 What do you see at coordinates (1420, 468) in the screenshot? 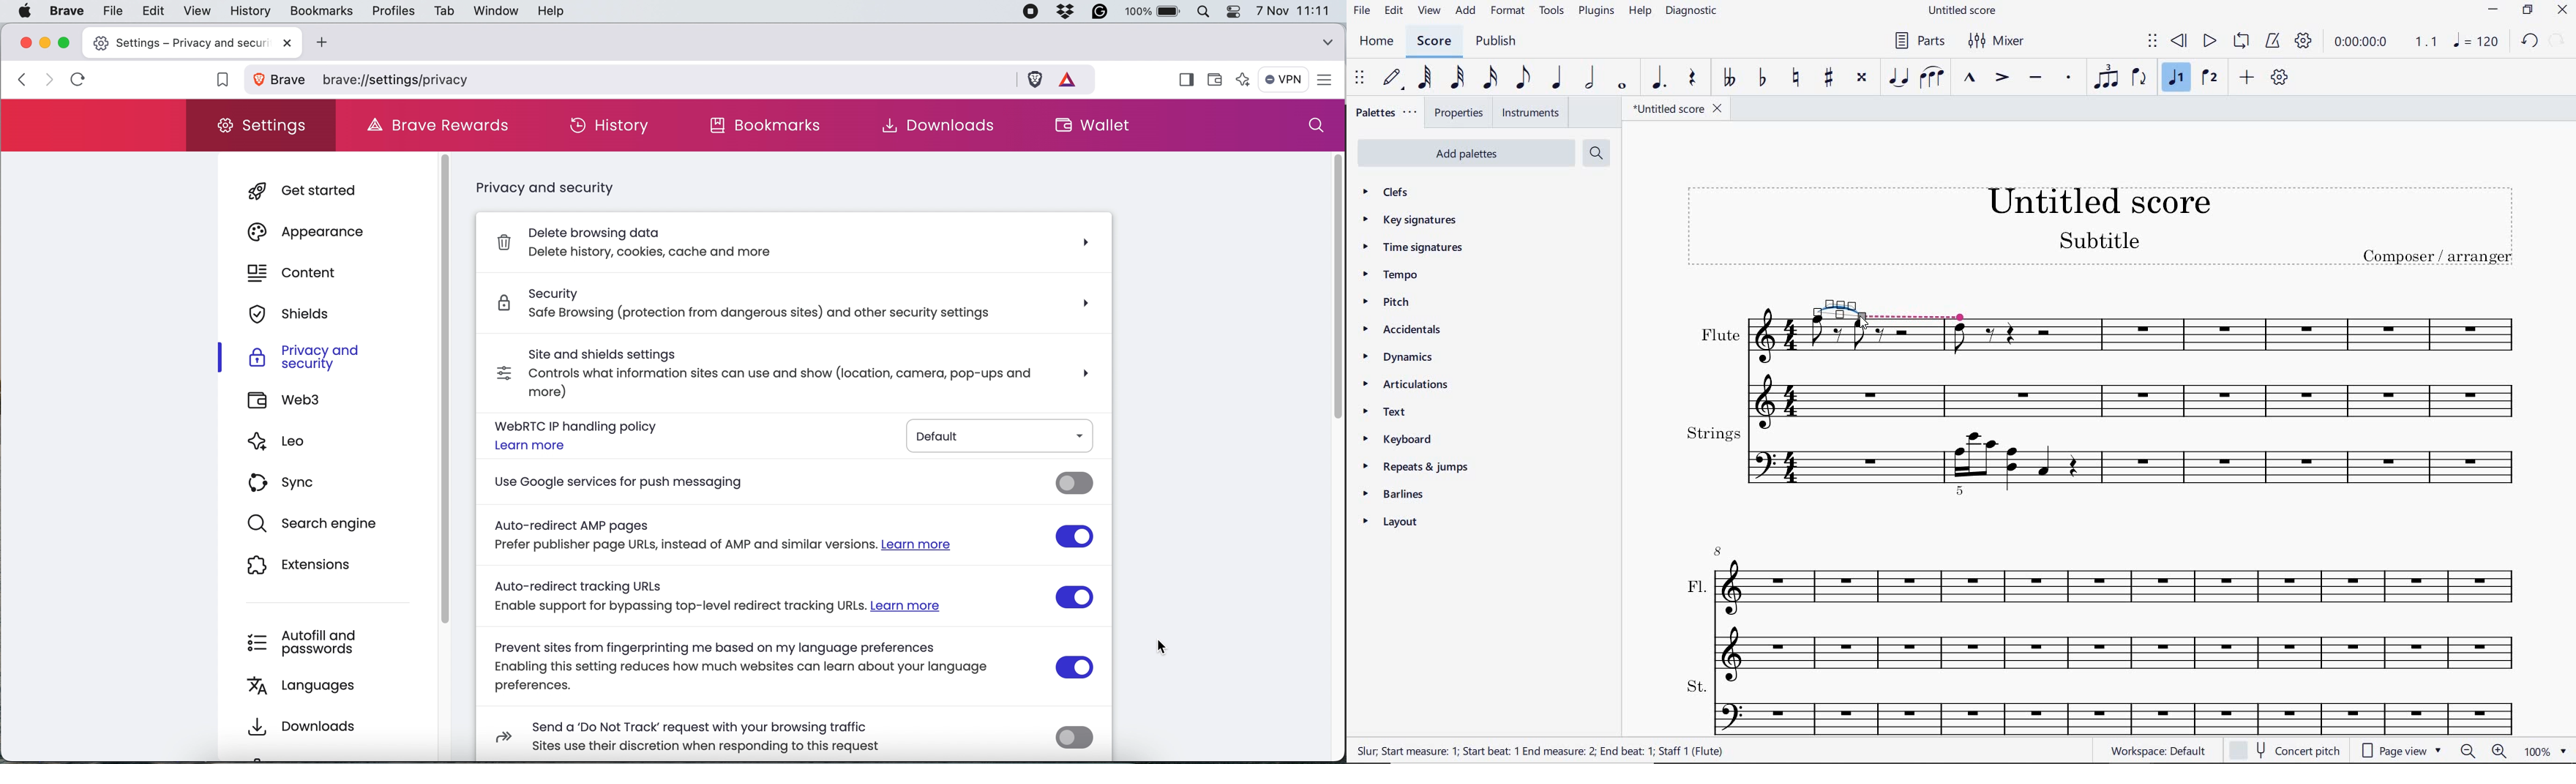
I see `repeats & jumps` at bounding box center [1420, 468].